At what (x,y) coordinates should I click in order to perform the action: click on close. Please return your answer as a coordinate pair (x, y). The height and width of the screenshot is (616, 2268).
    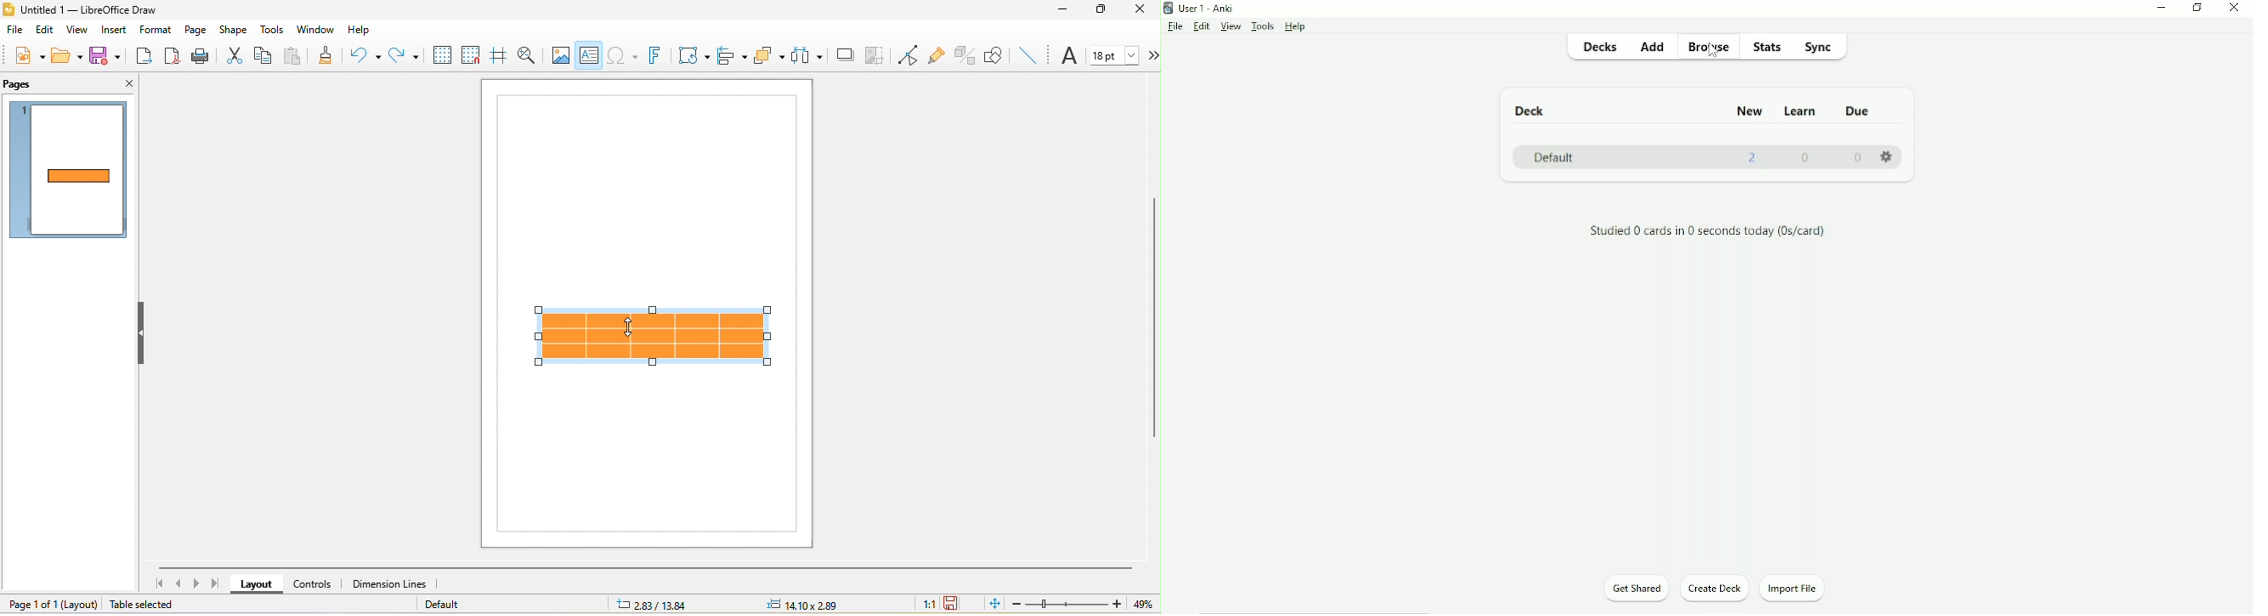
    Looking at the image, I should click on (1146, 10).